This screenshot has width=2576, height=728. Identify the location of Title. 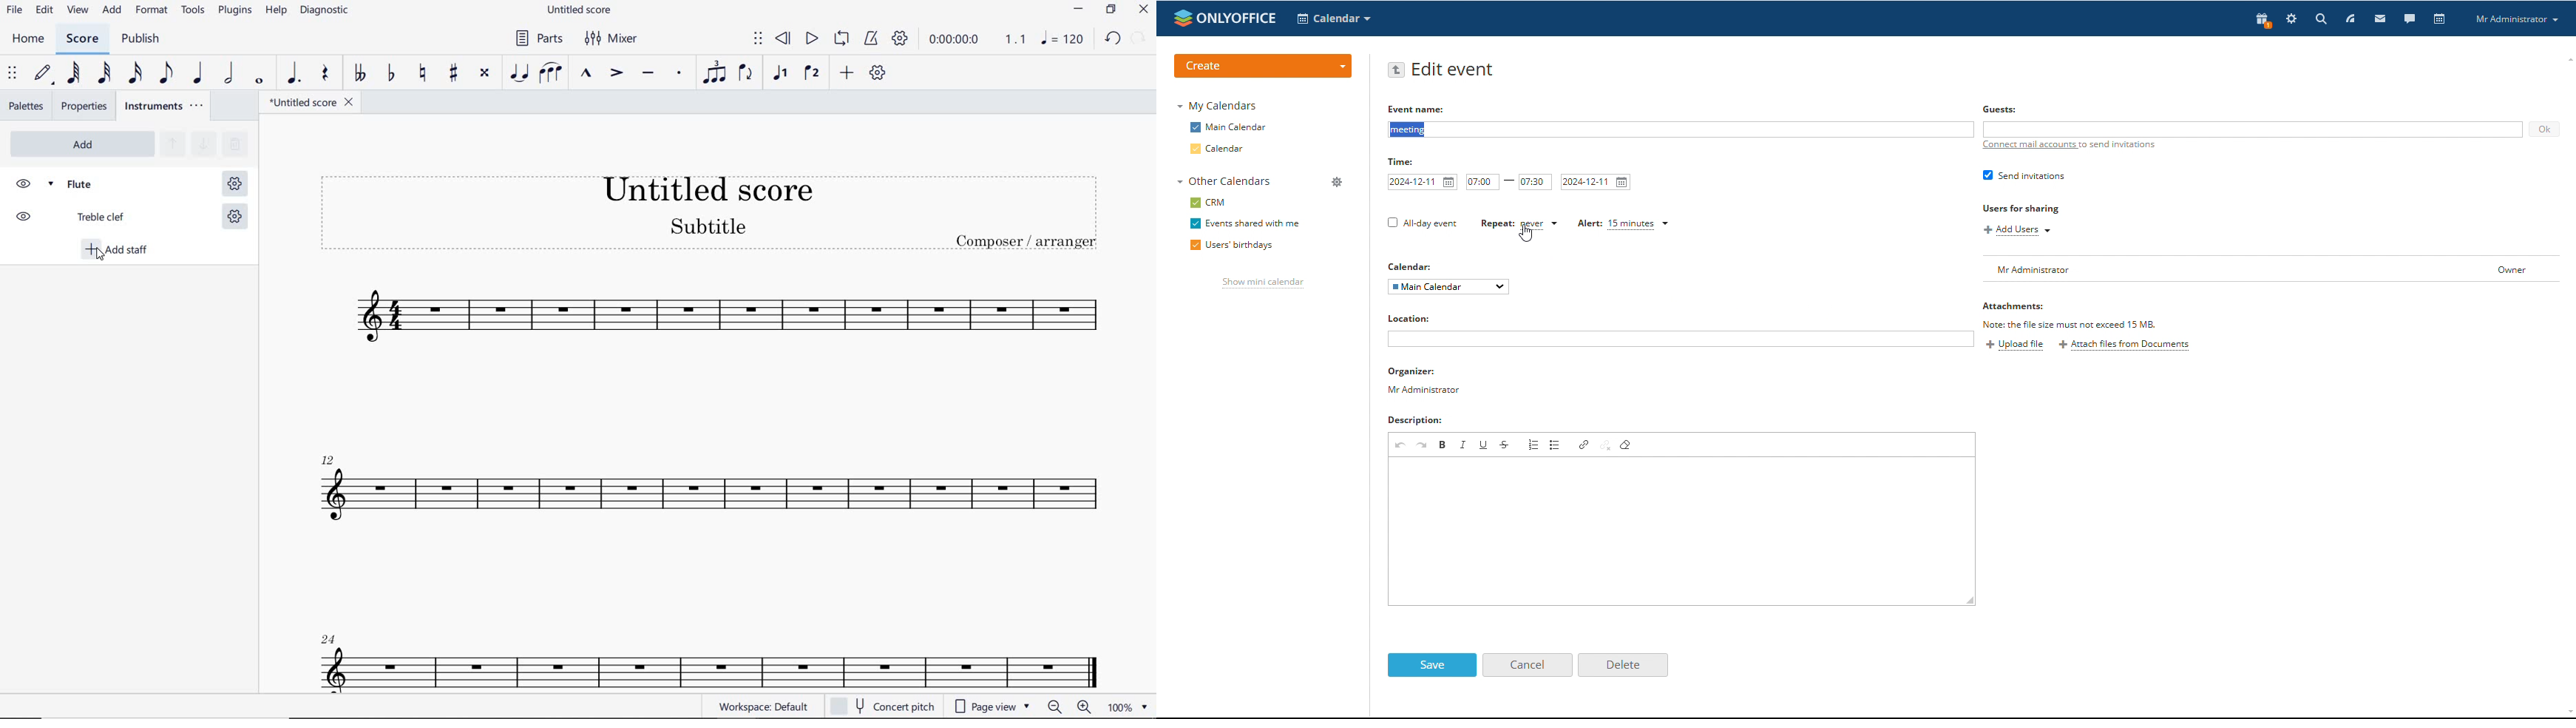
(710, 213).